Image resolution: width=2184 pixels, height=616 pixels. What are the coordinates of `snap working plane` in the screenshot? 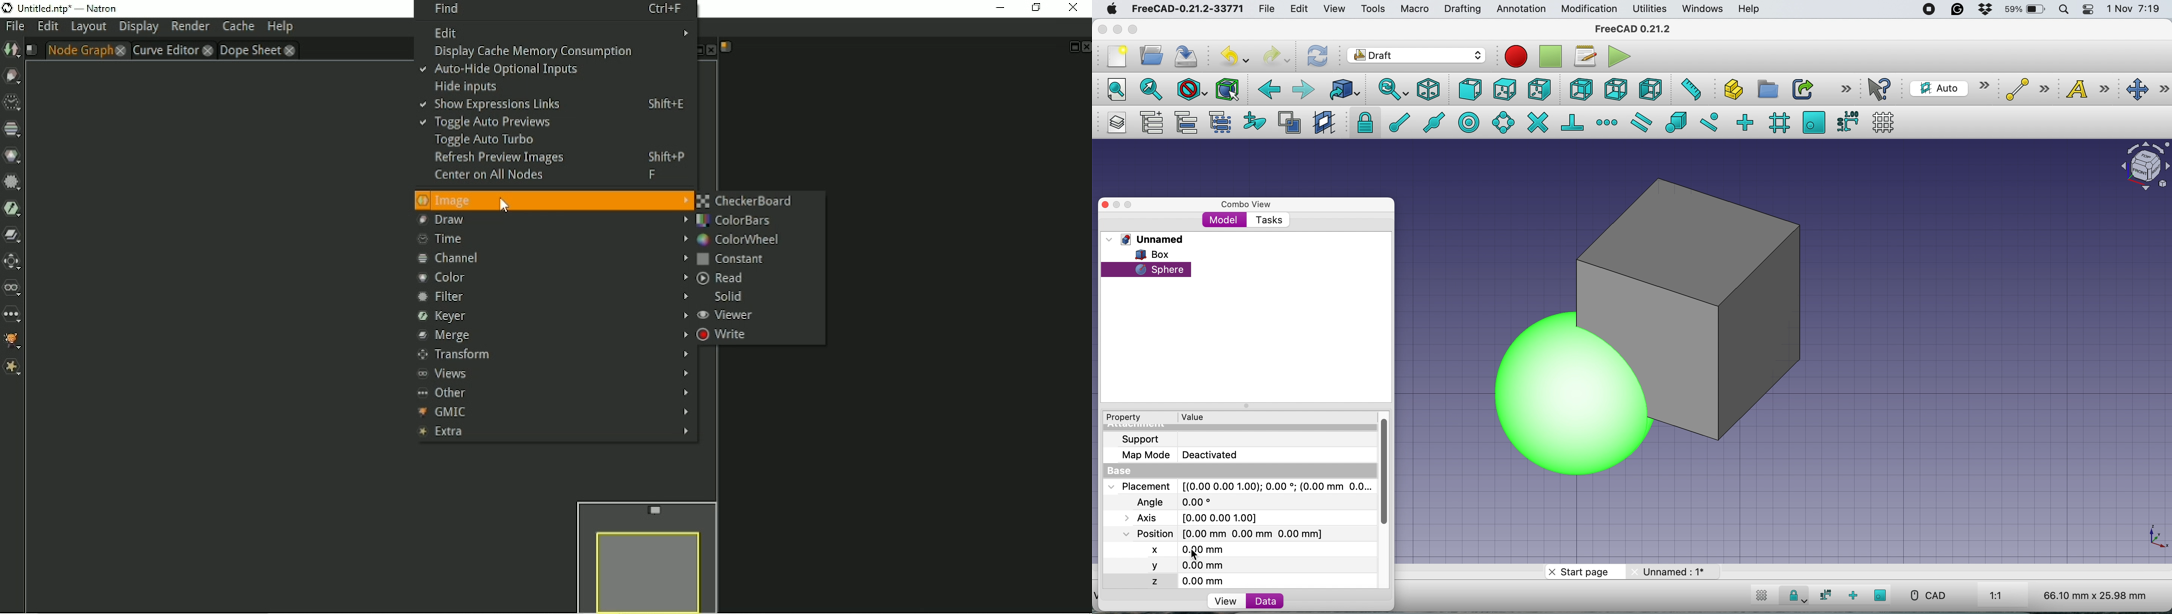 It's located at (1881, 595).